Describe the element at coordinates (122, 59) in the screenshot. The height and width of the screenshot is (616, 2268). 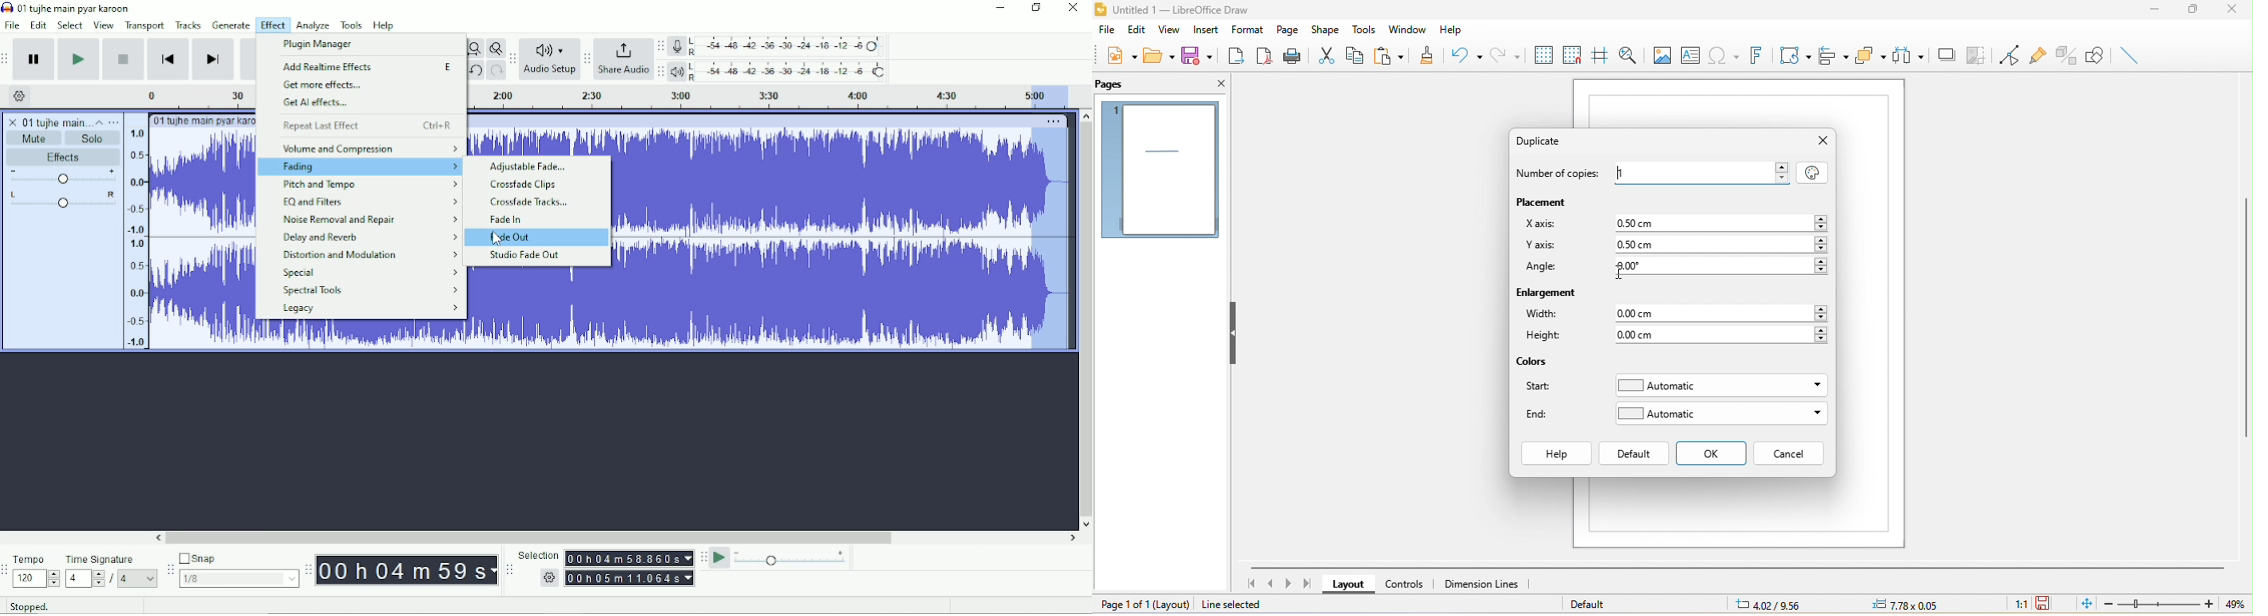
I see `Stop` at that location.